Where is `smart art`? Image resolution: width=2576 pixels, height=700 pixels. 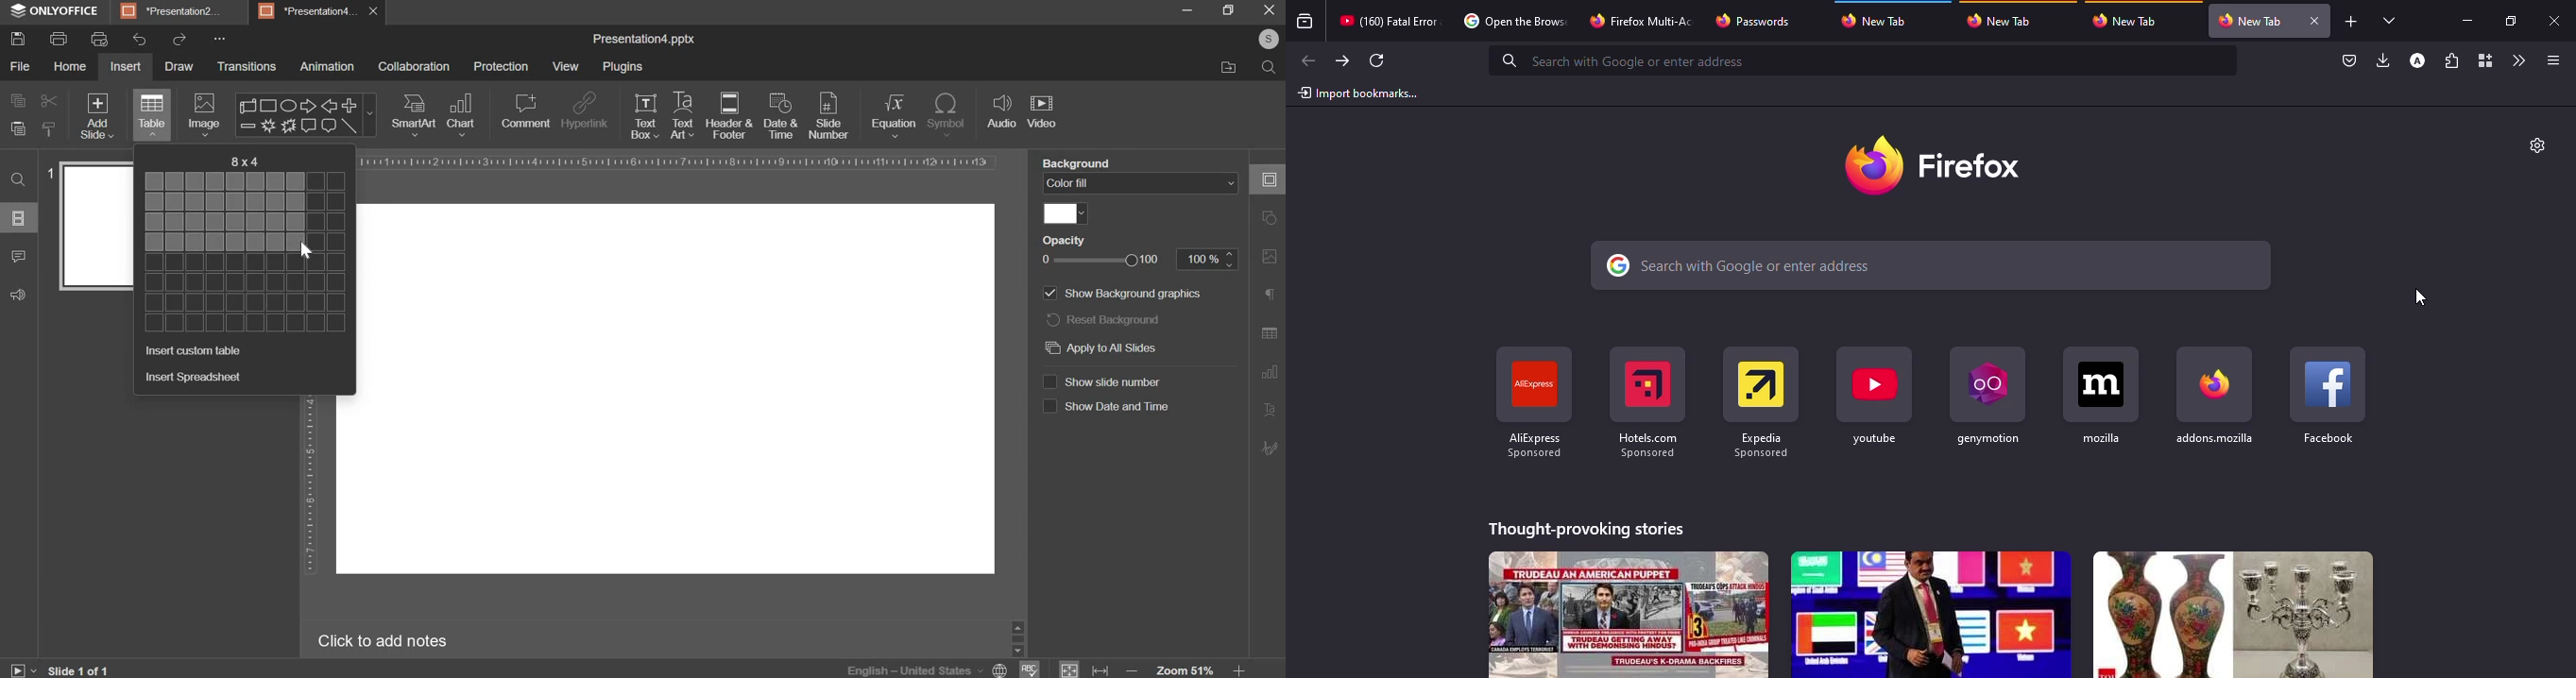
smart art is located at coordinates (413, 116).